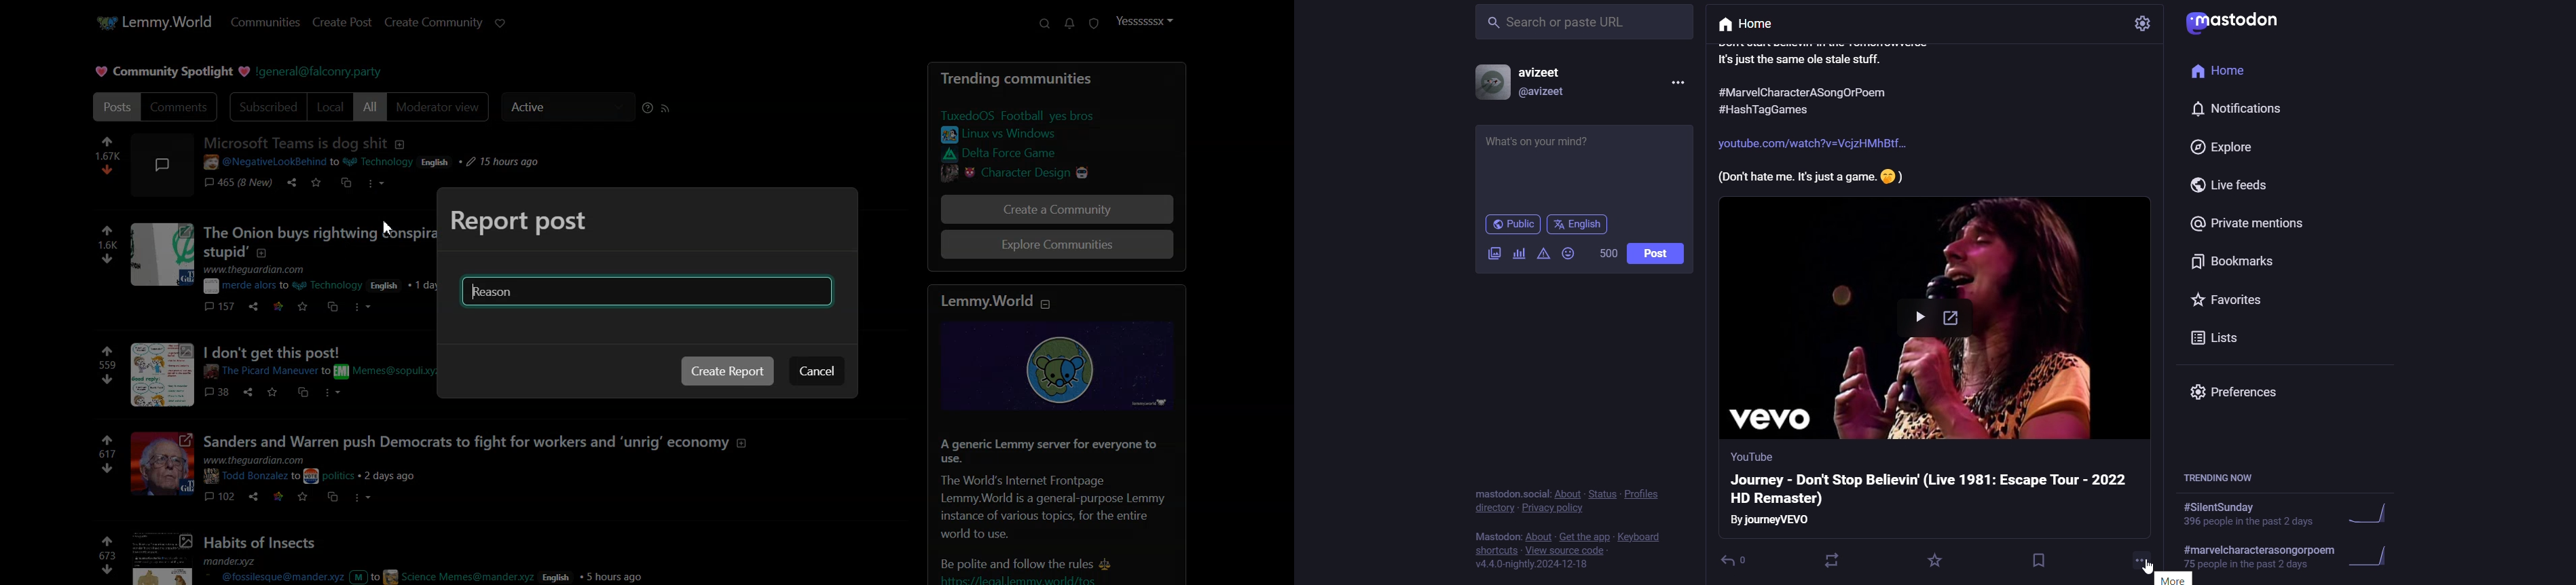 This screenshot has height=588, width=2576. What do you see at coordinates (1145, 21) in the screenshot?
I see `Profile` at bounding box center [1145, 21].